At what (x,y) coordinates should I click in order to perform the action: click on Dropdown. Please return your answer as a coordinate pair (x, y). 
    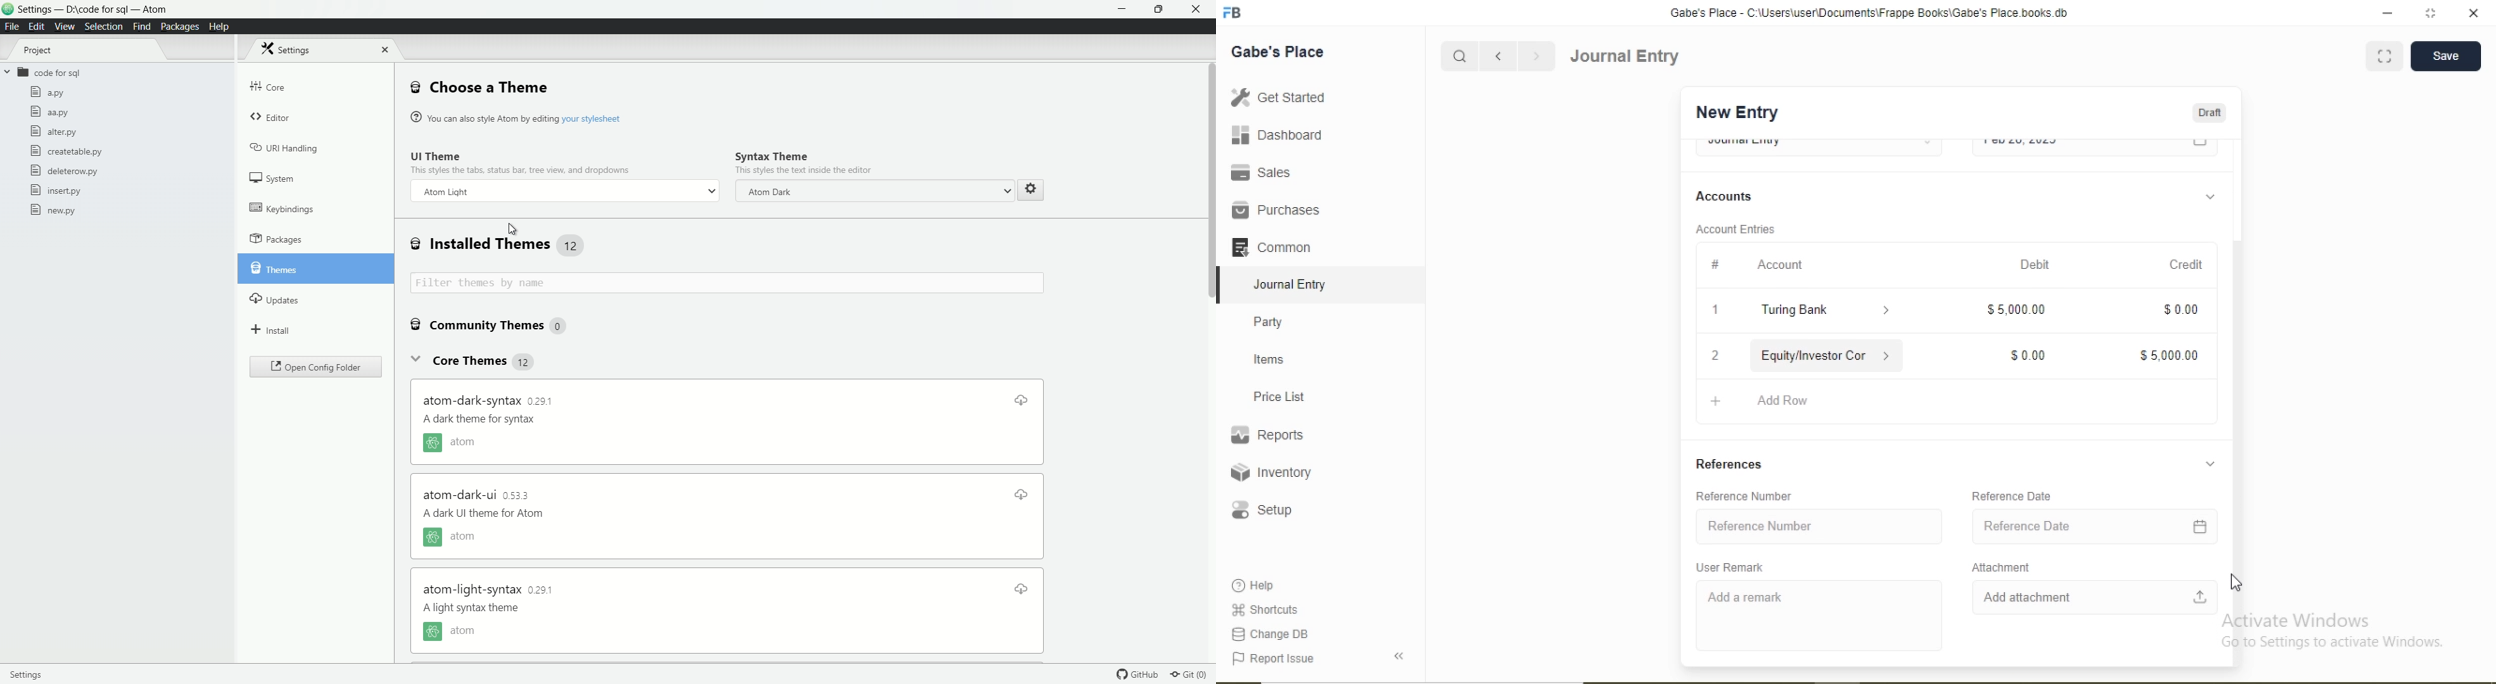
    Looking at the image, I should click on (1887, 312).